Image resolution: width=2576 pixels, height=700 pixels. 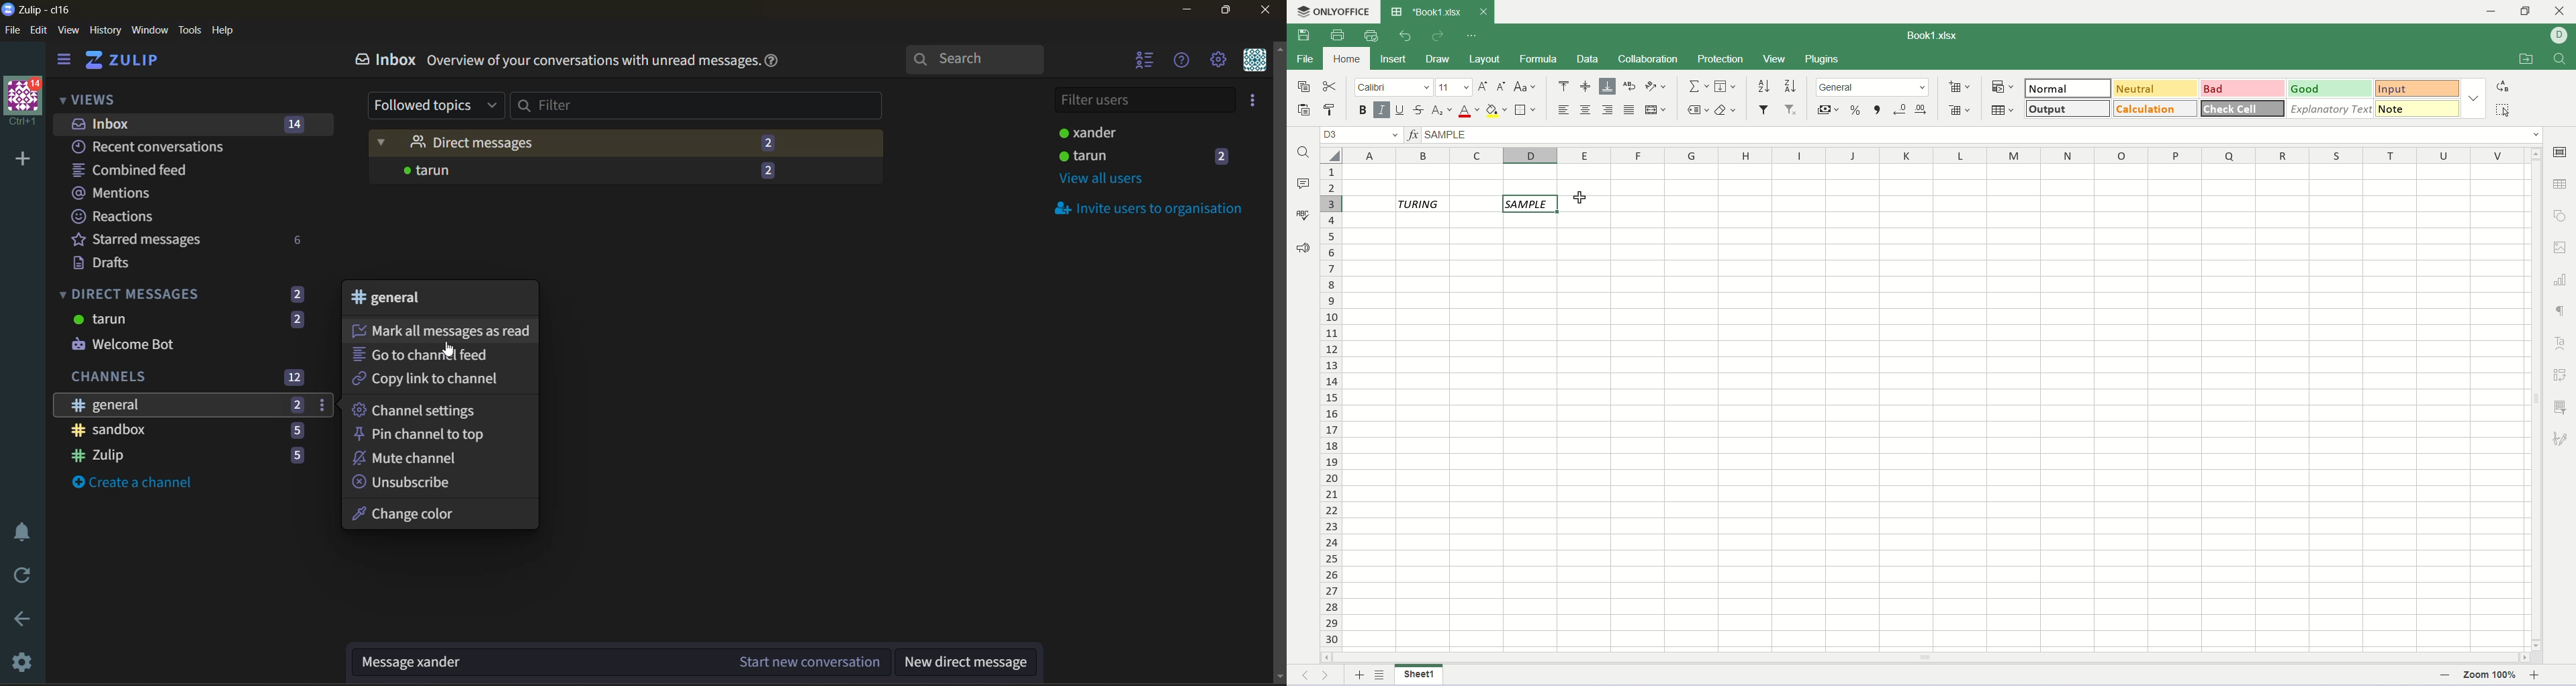 I want to click on combined feed, so click(x=141, y=170).